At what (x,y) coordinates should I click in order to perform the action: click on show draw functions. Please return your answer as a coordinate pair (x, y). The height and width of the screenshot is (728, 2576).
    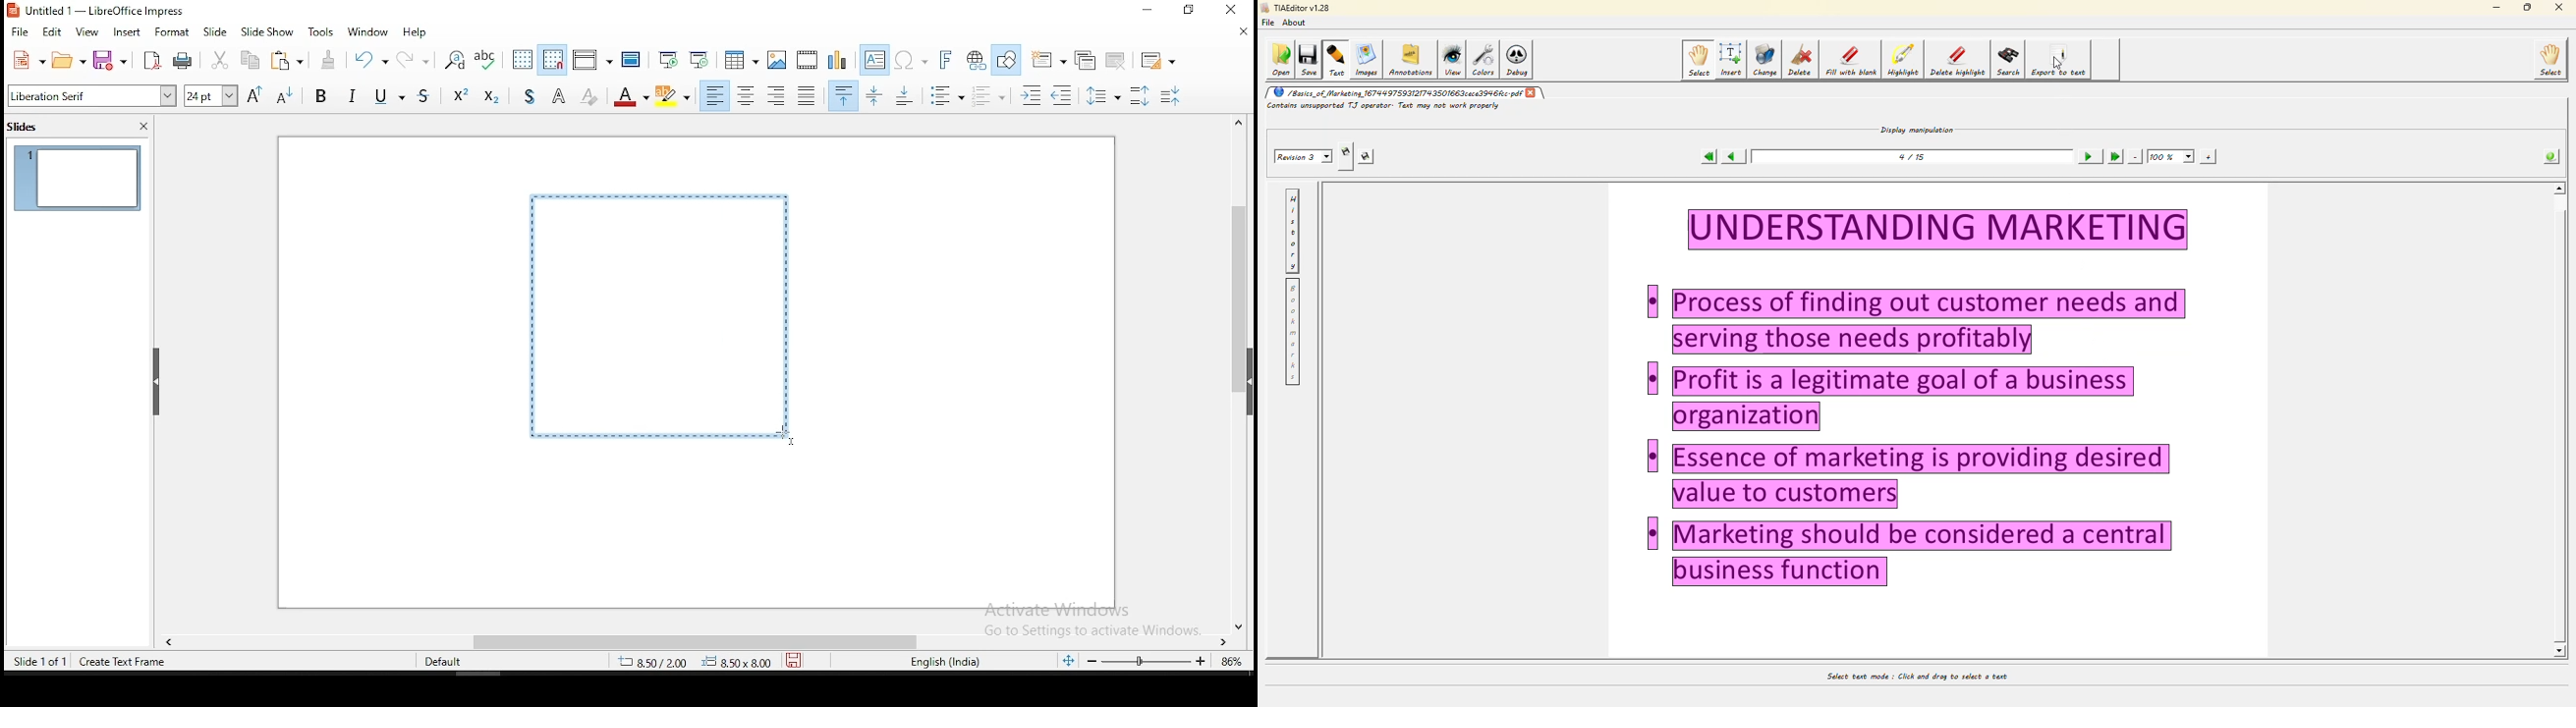
    Looking at the image, I should click on (1006, 59).